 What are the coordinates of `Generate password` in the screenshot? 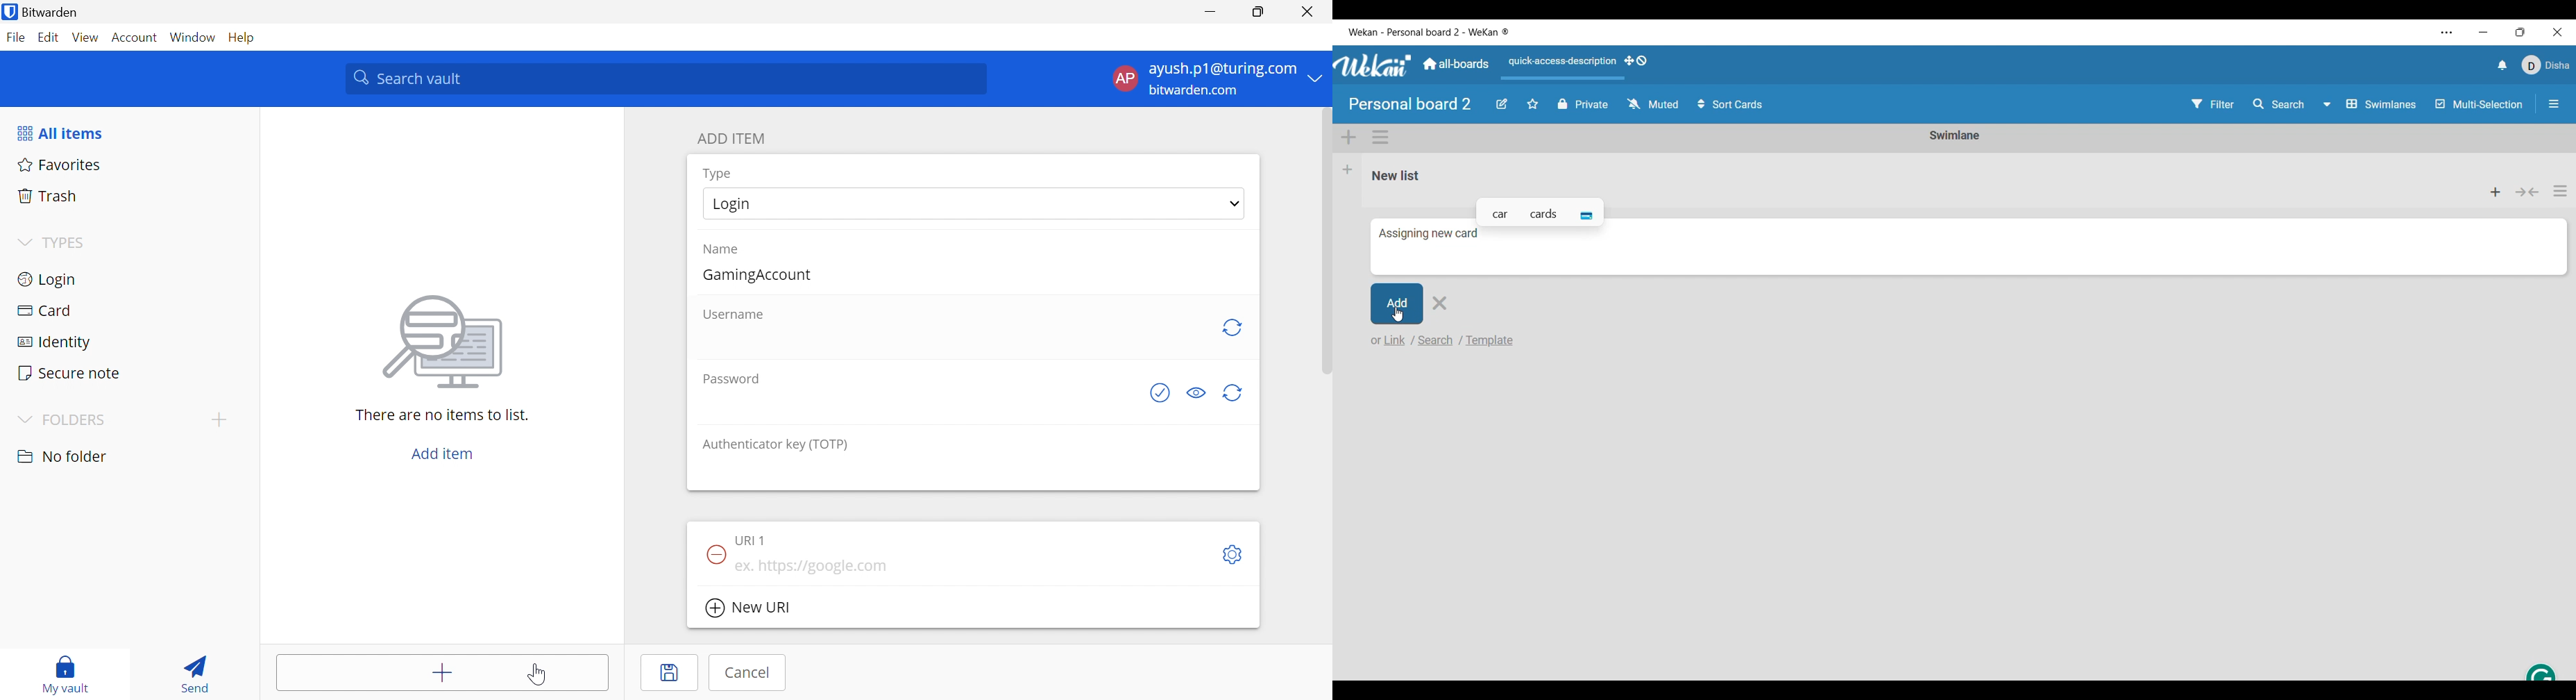 It's located at (1162, 394).